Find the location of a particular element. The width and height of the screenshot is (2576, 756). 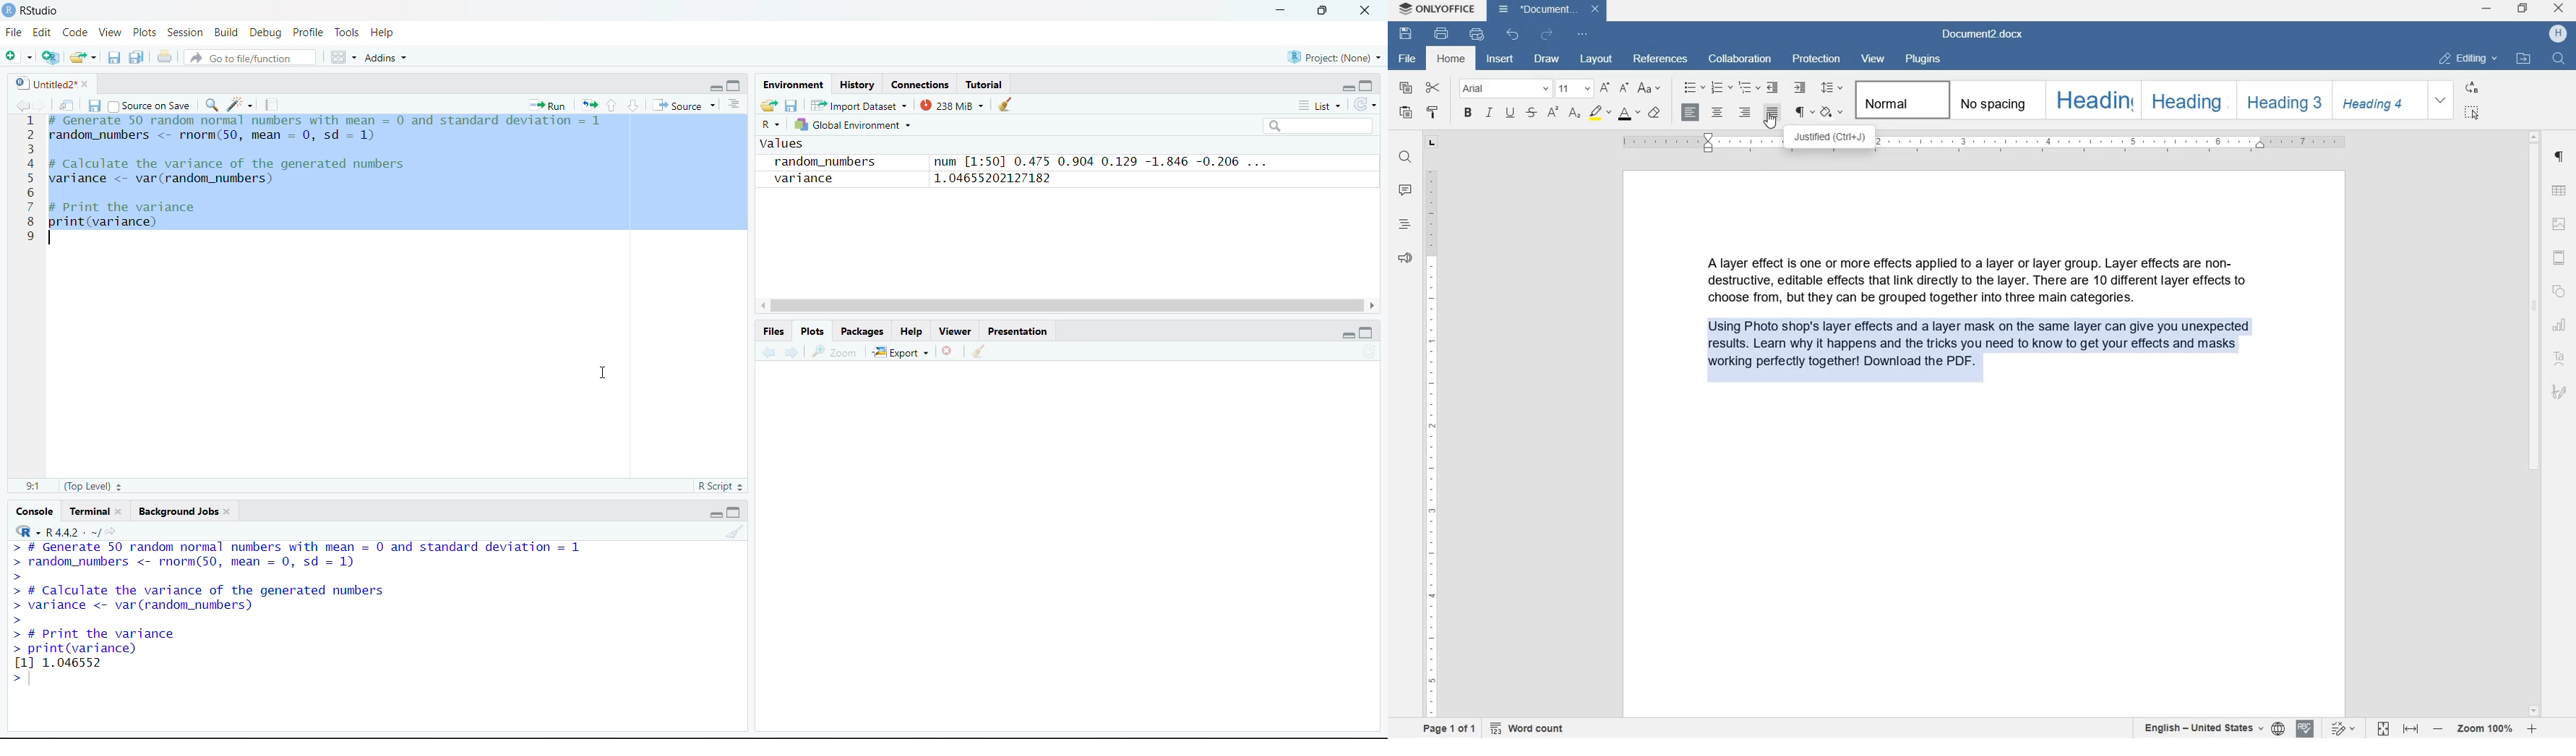

refresh is located at coordinates (1370, 351).